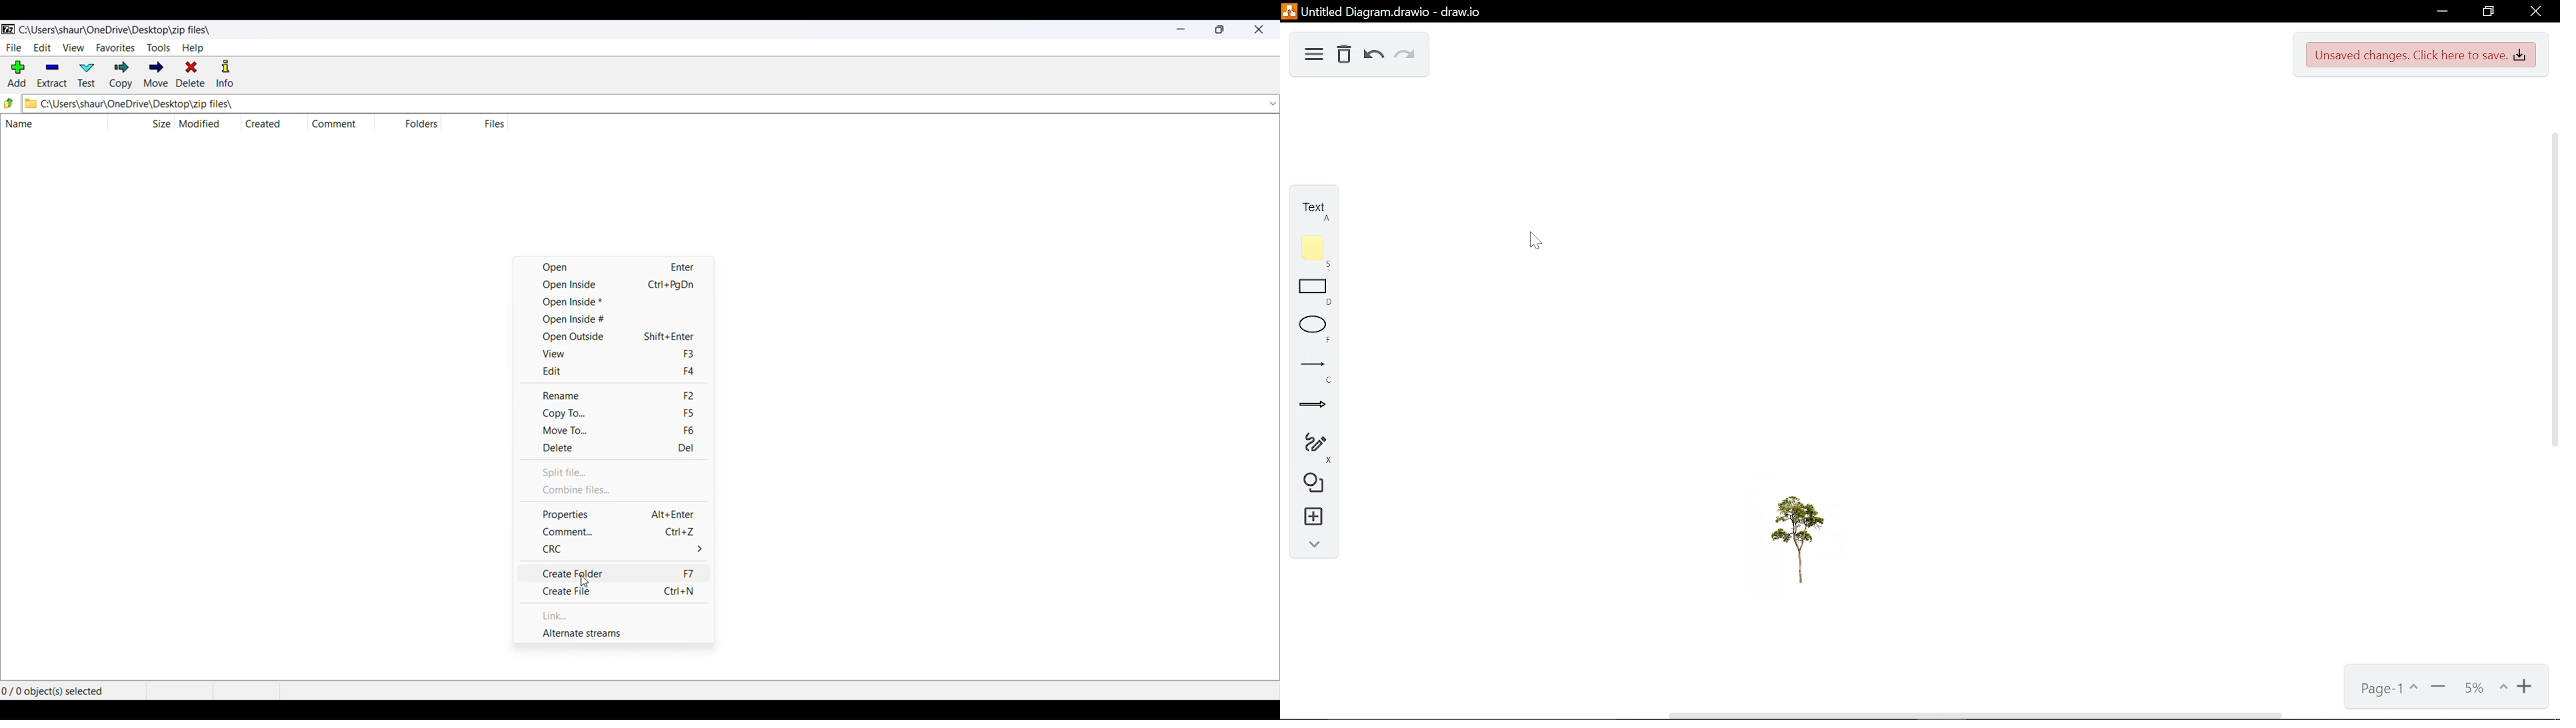  Describe the element at coordinates (46, 125) in the screenshot. I see `NAME` at that location.